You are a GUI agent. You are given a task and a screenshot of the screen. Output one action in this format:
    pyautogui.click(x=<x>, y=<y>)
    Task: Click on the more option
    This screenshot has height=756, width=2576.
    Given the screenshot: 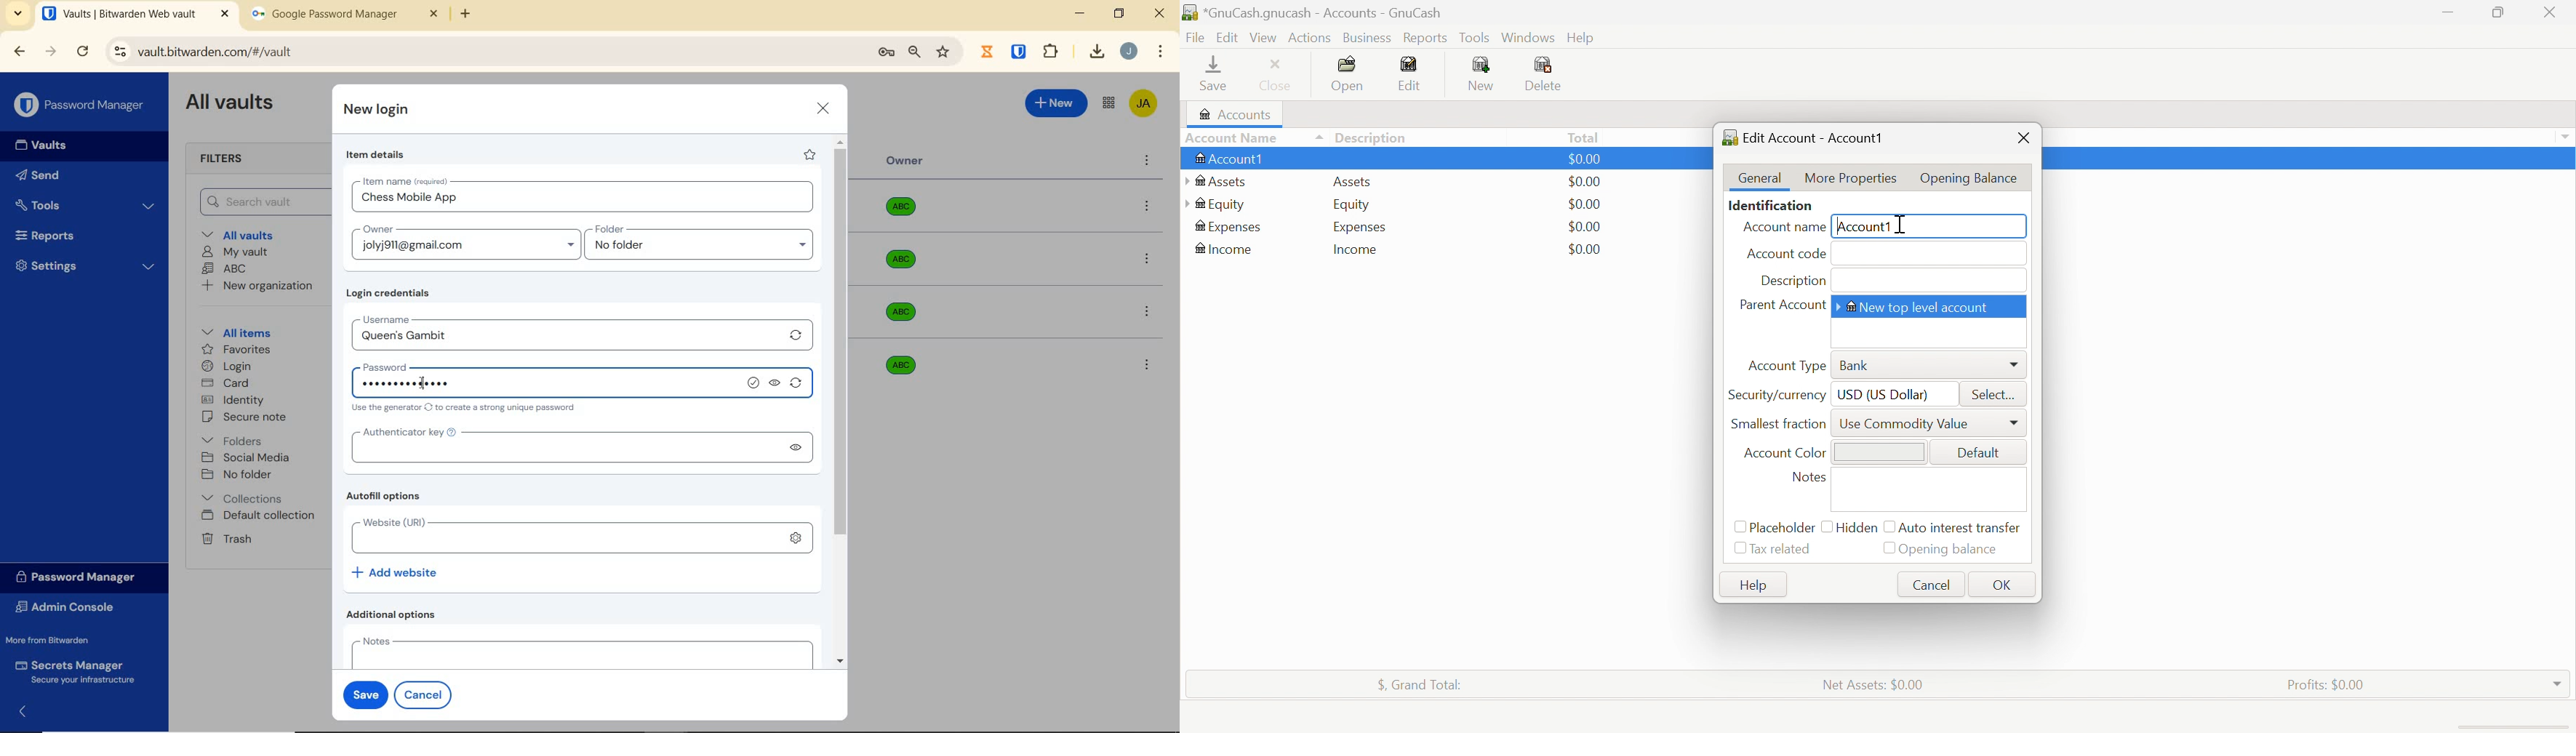 What is the action you would take?
    pyautogui.click(x=1147, y=161)
    